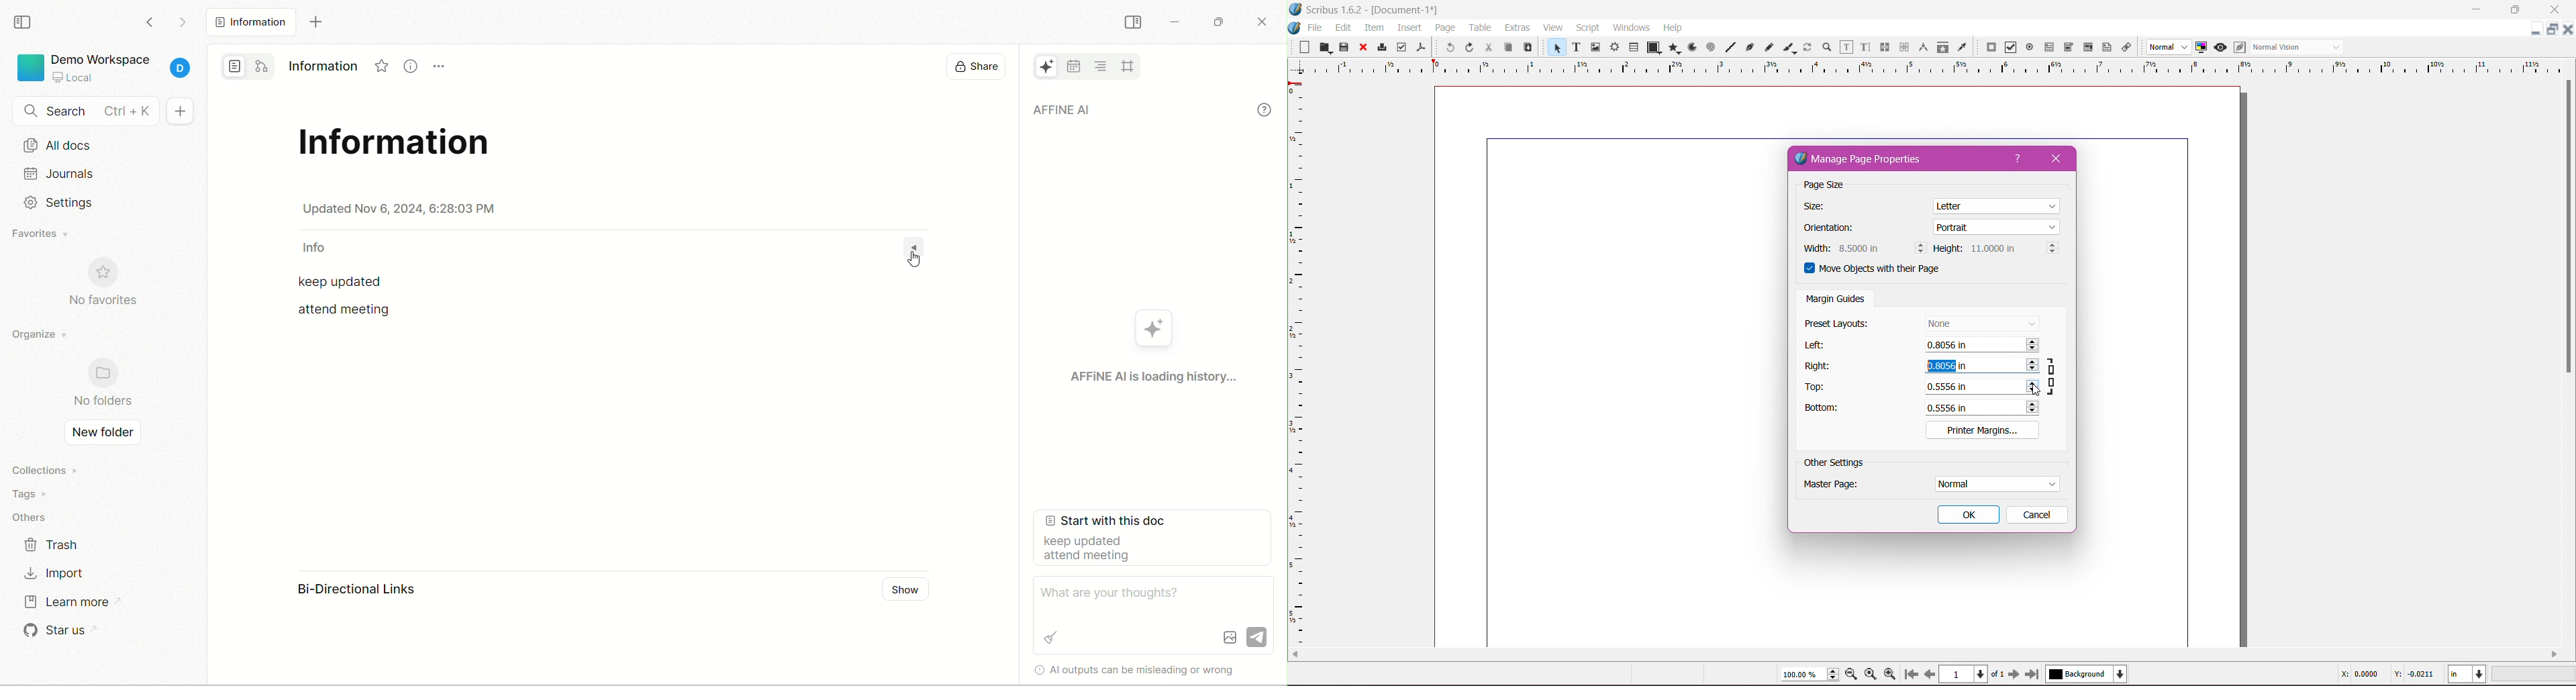 This screenshot has width=2576, height=700. Describe the element at coordinates (2061, 158) in the screenshot. I see `Close` at that location.